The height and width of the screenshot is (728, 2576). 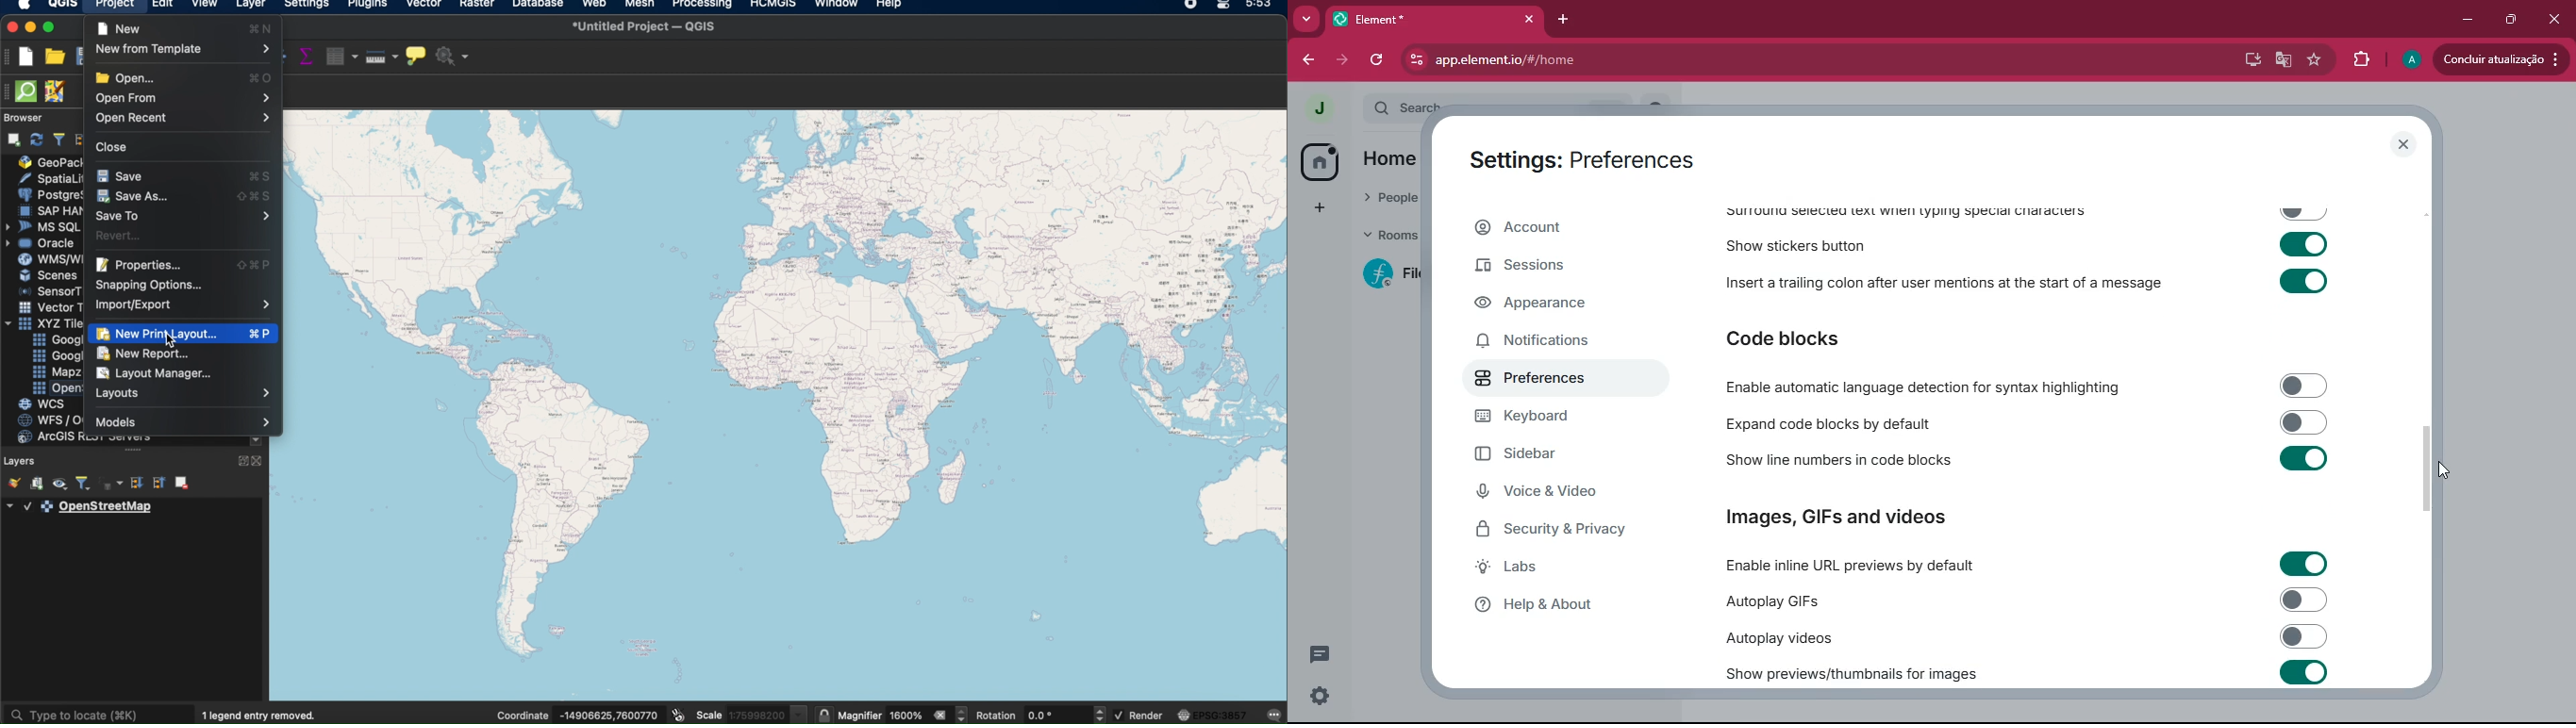 I want to click on new, so click(x=185, y=29).